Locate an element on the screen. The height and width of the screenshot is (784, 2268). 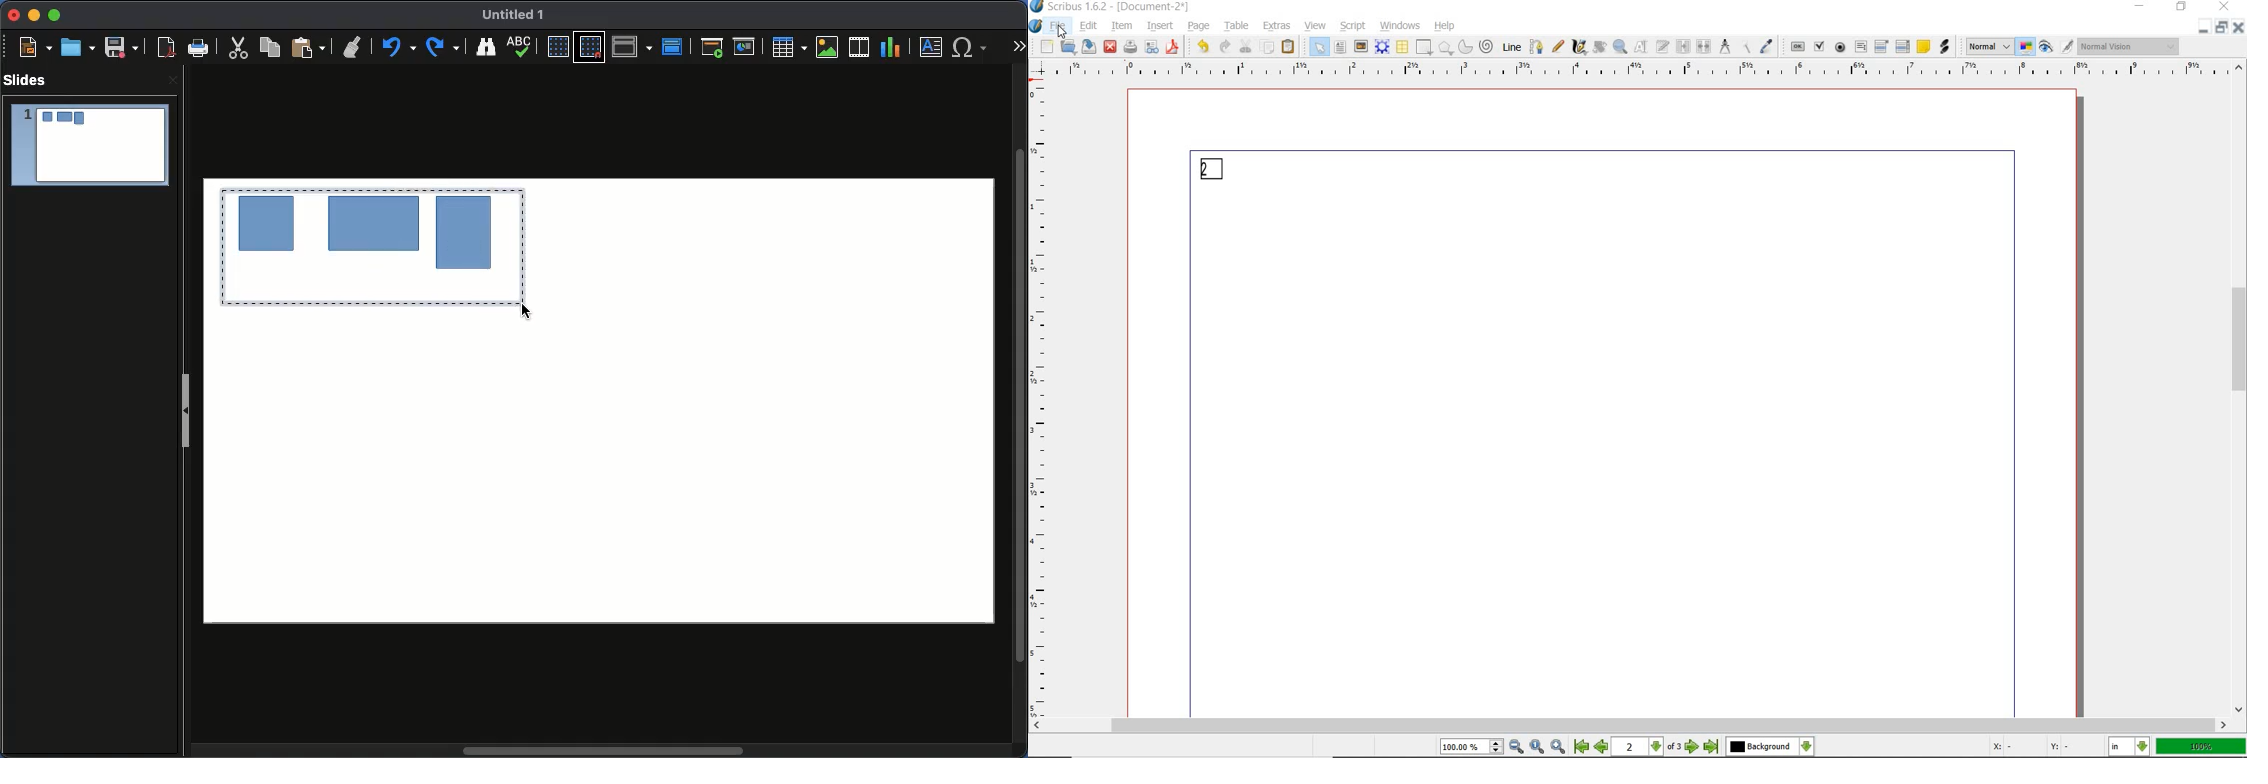
Close is located at coordinates (171, 82).